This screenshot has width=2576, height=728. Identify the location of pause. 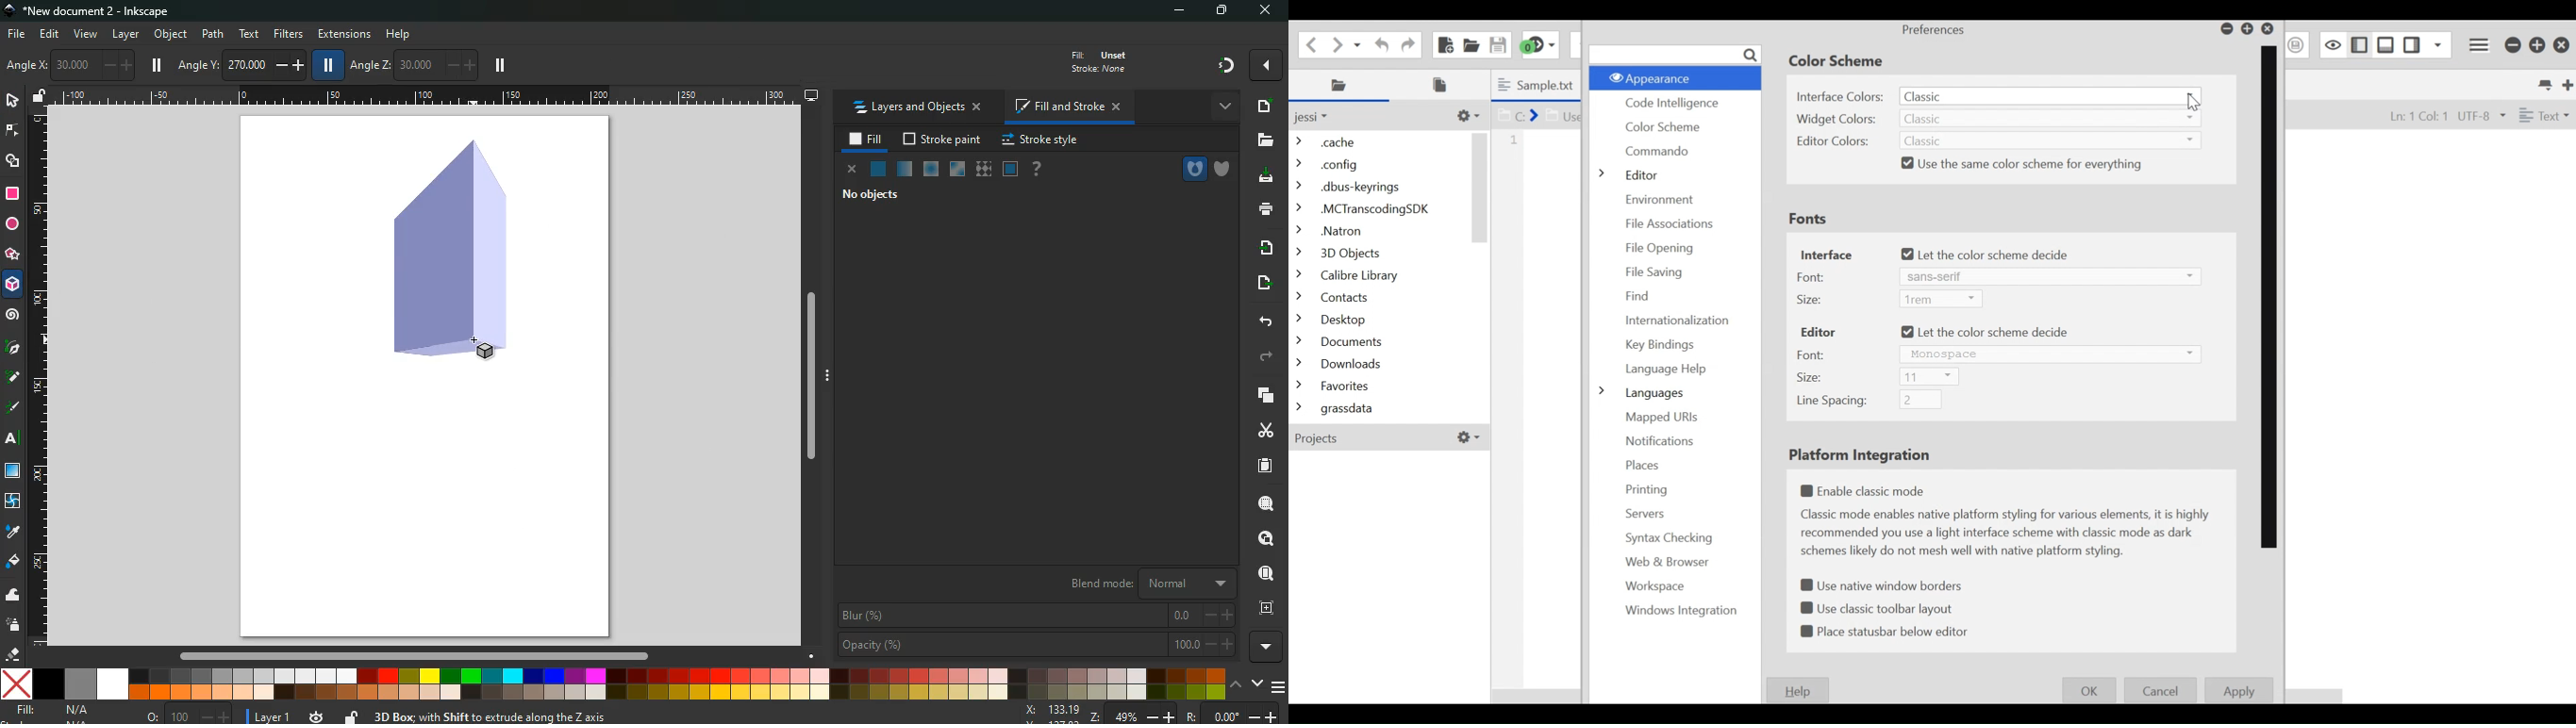
(157, 65).